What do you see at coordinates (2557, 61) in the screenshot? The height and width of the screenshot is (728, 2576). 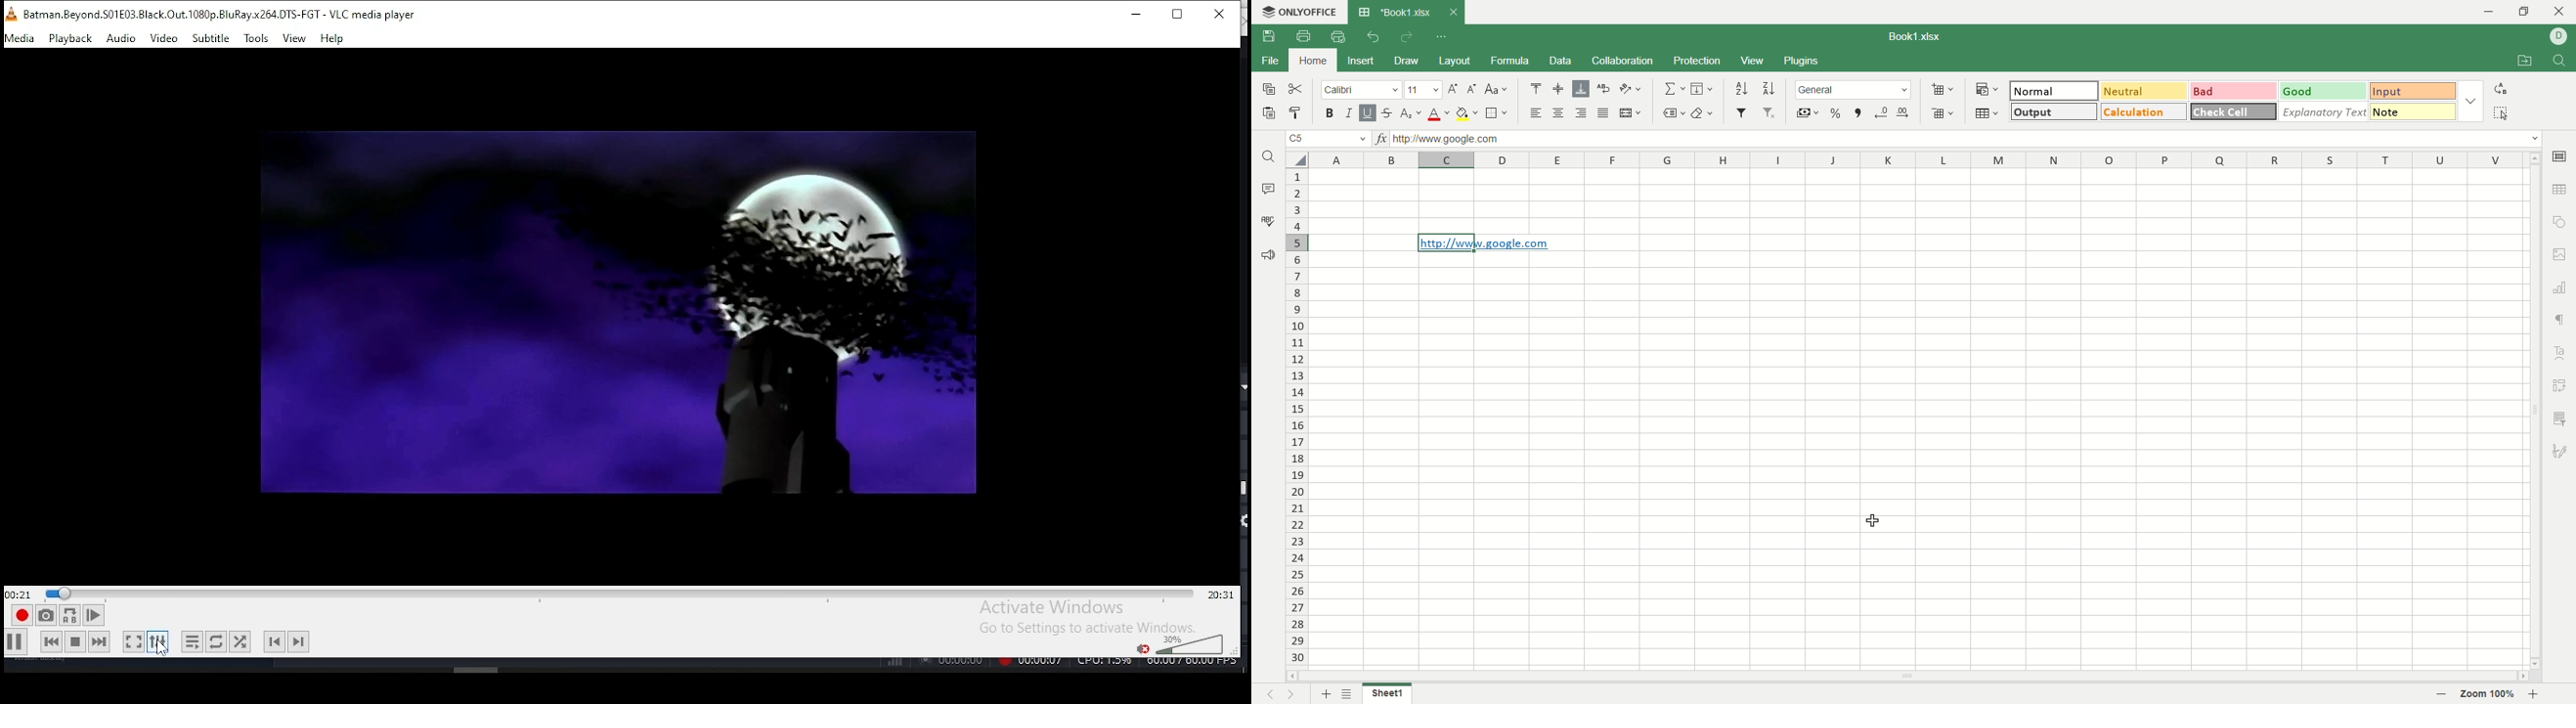 I see `FIND` at bounding box center [2557, 61].